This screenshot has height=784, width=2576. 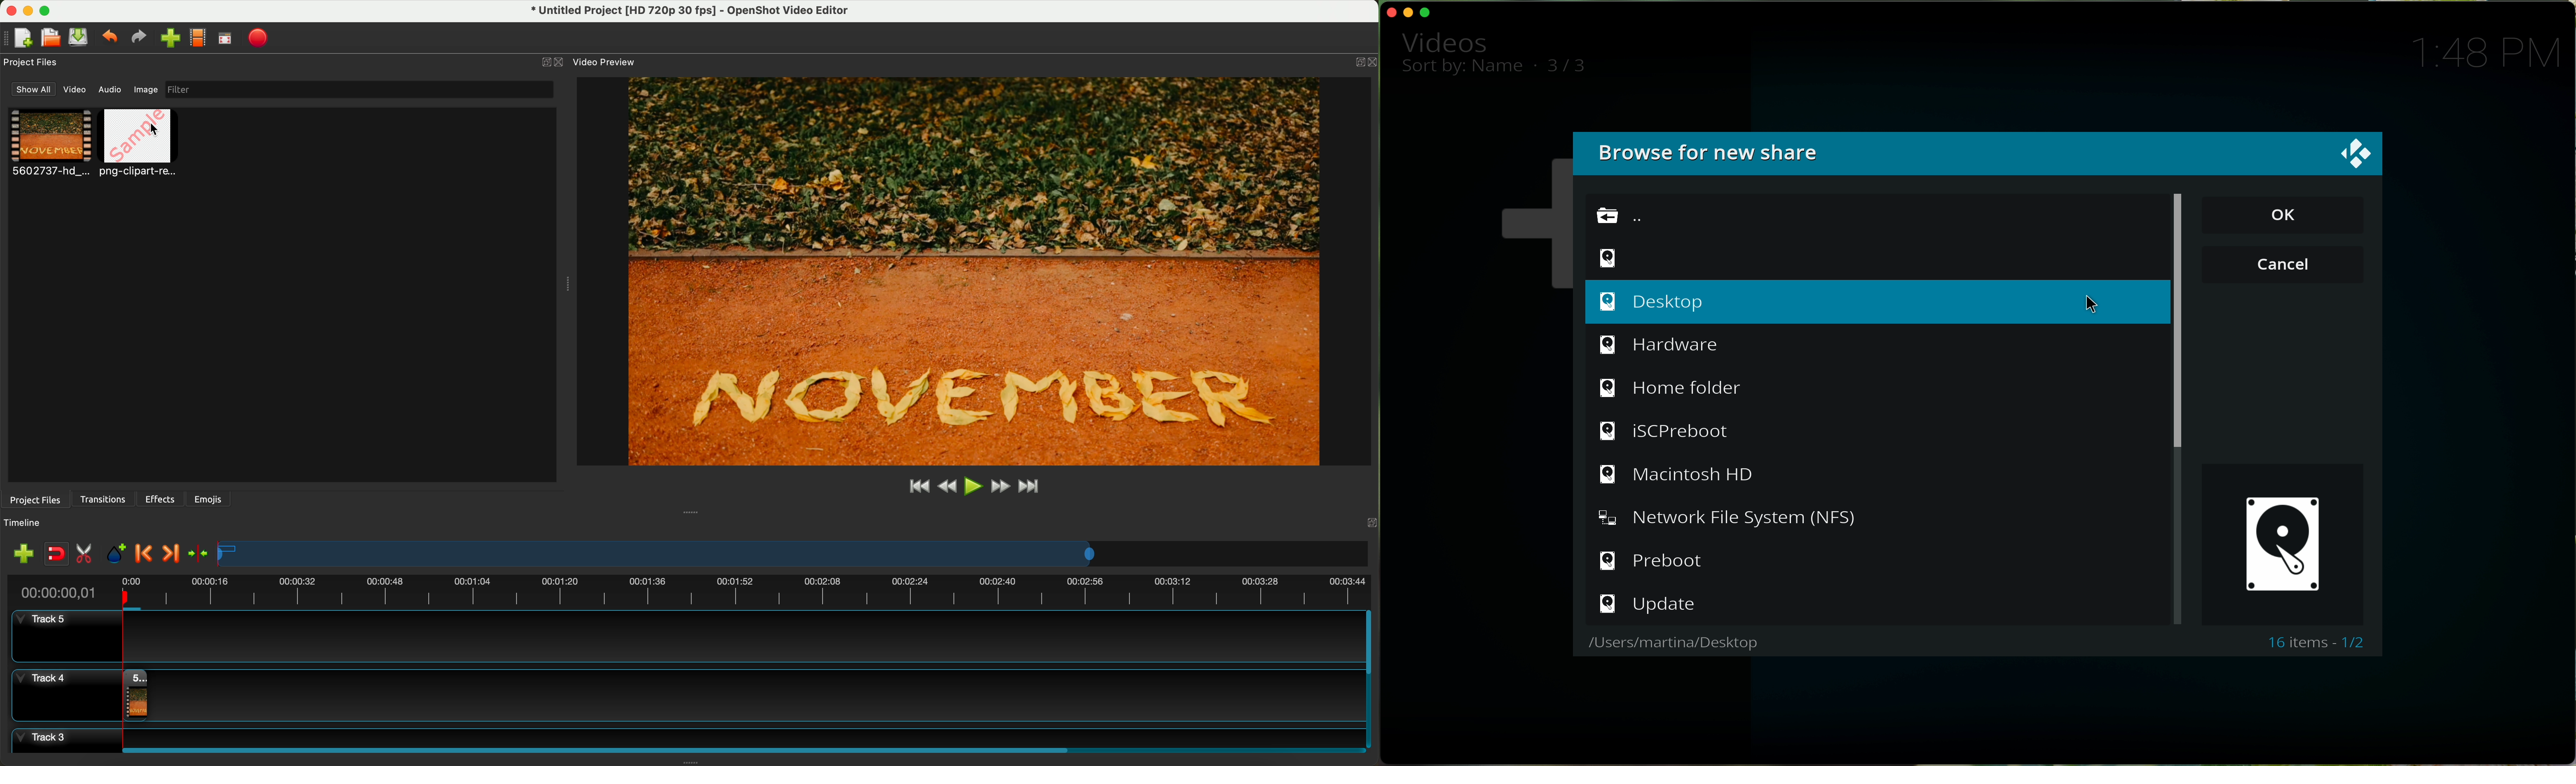 What do you see at coordinates (2095, 303) in the screenshot?
I see `cursor` at bounding box center [2095, 303].